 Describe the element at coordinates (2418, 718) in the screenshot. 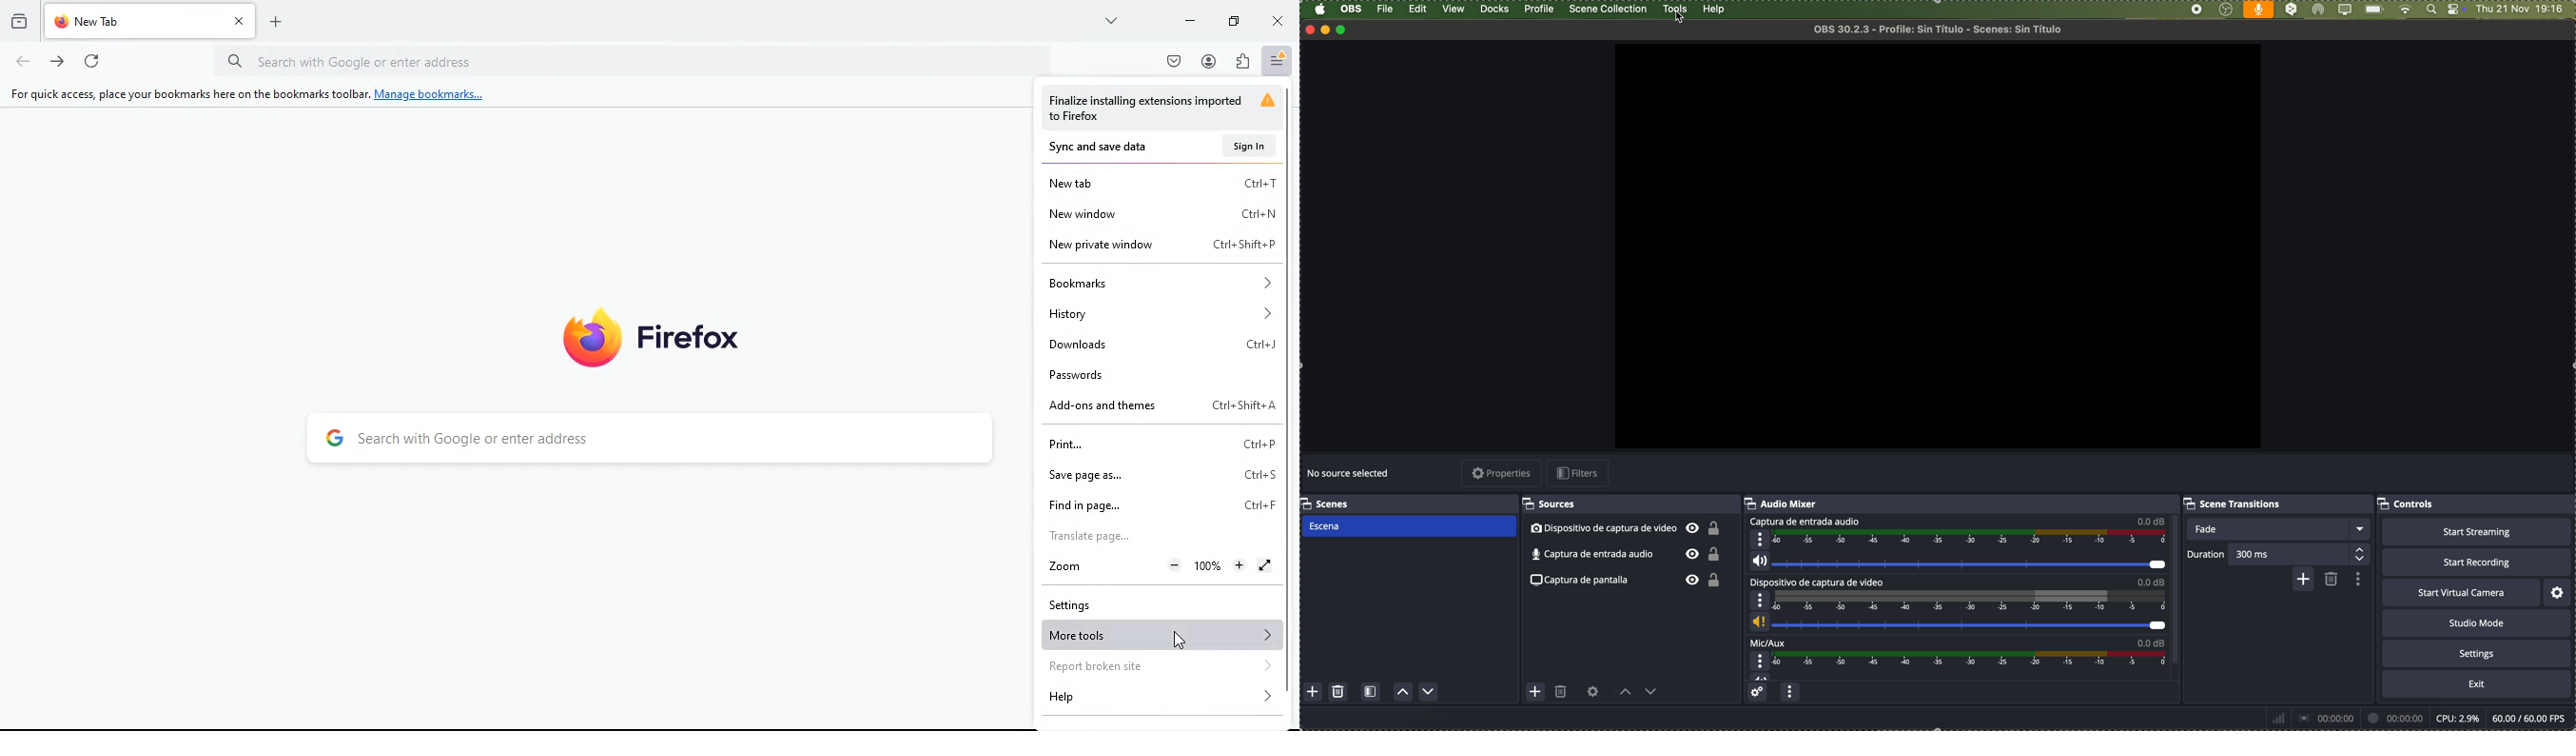

I see `data` at that location.